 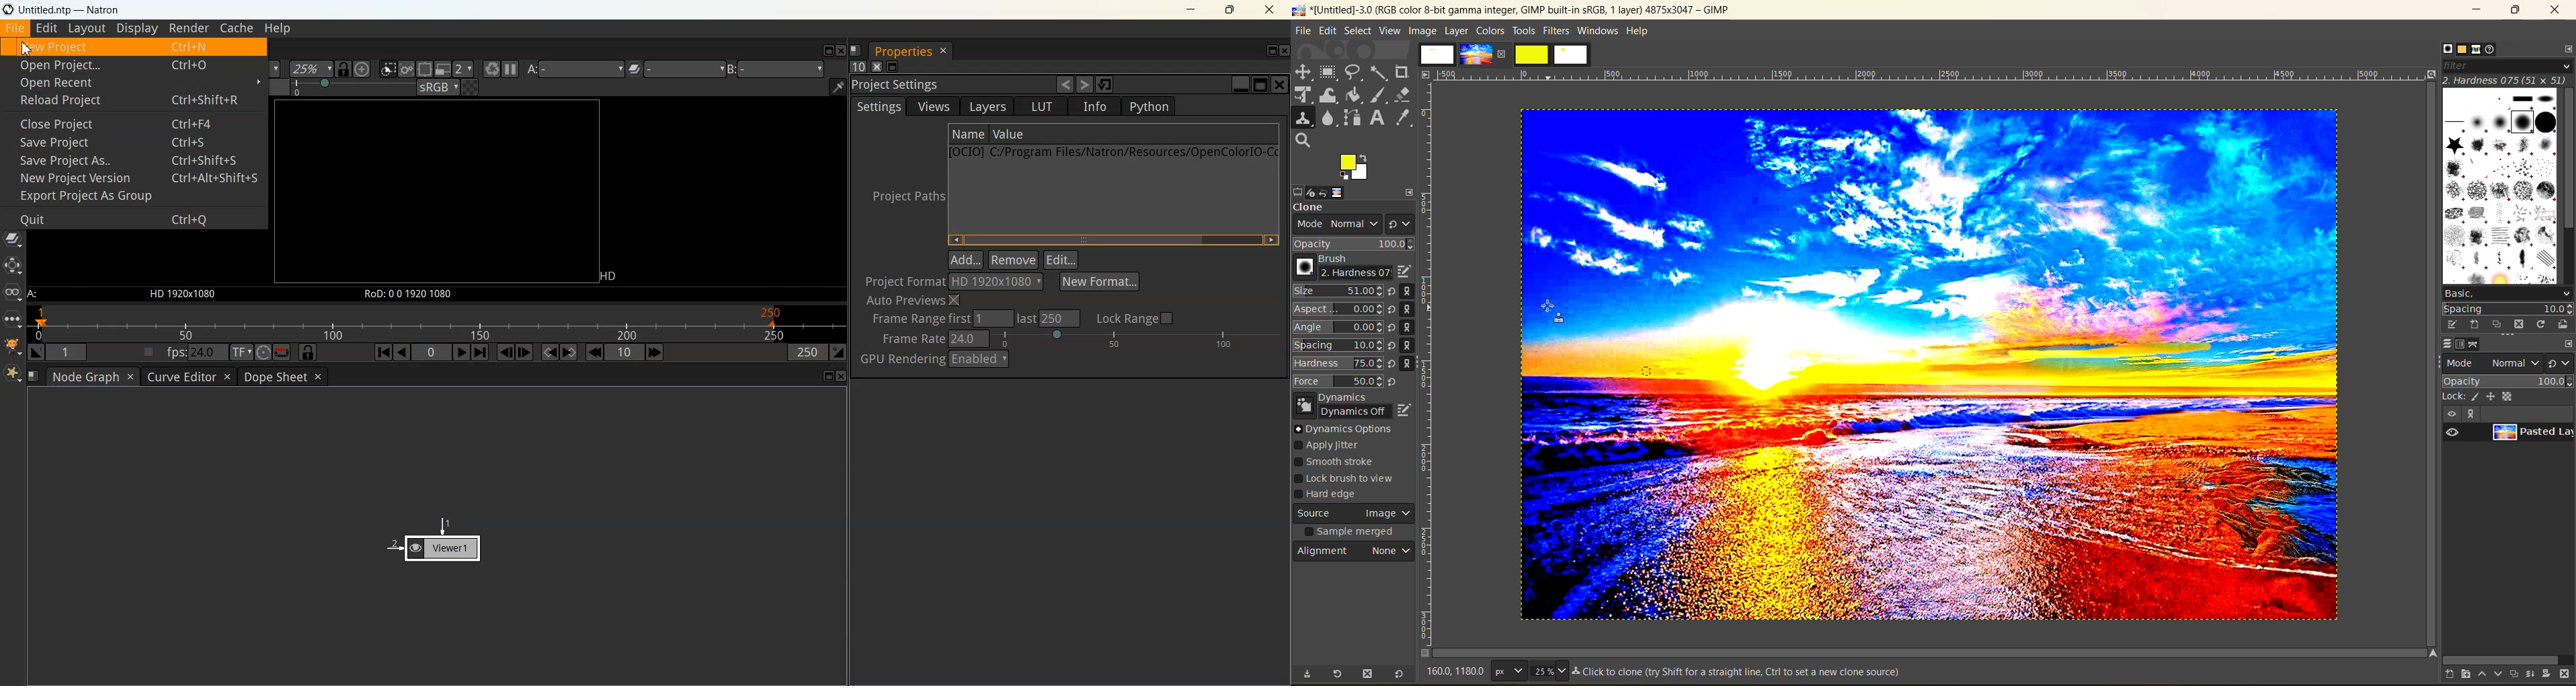 What do you see at coordinates (2541, 324) in the screenshot?
I see `refresh brushes` at bounding box center [2541, 324].